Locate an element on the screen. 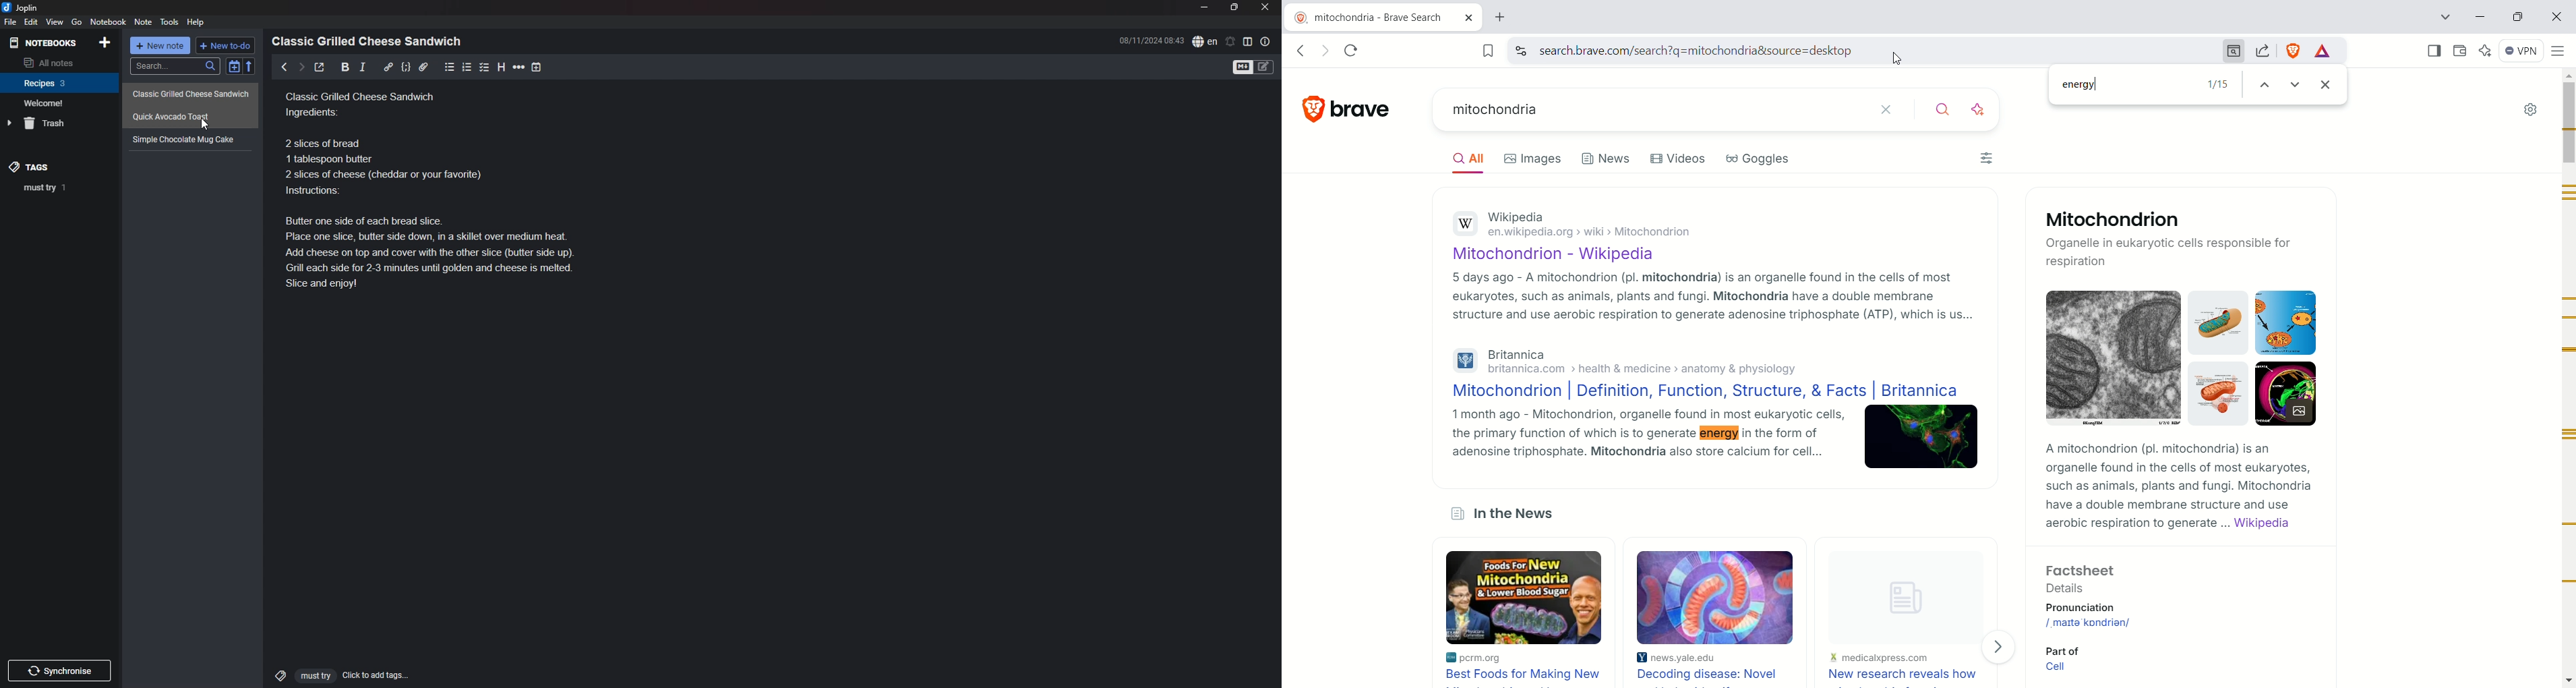 The height and width of the screenshot is (700, 2576). all notes is located at coordinates (57, 62).